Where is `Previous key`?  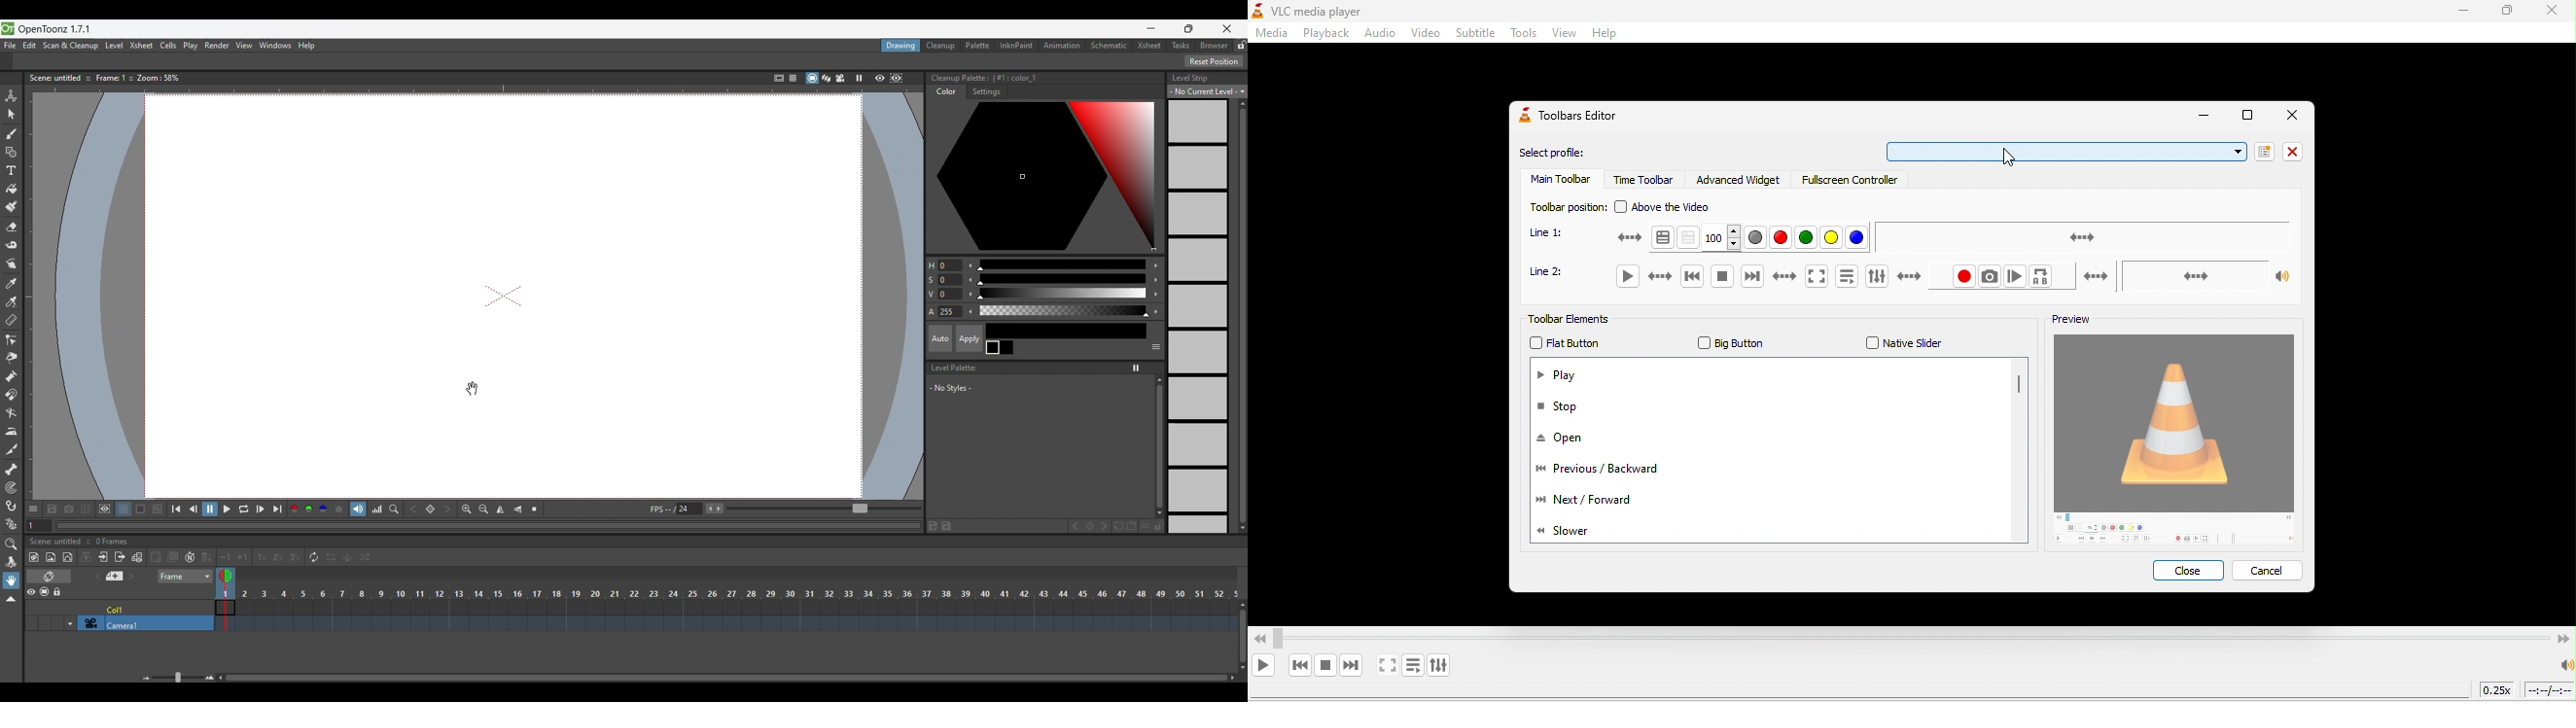
Previous key is located at coordinates (413, 509).